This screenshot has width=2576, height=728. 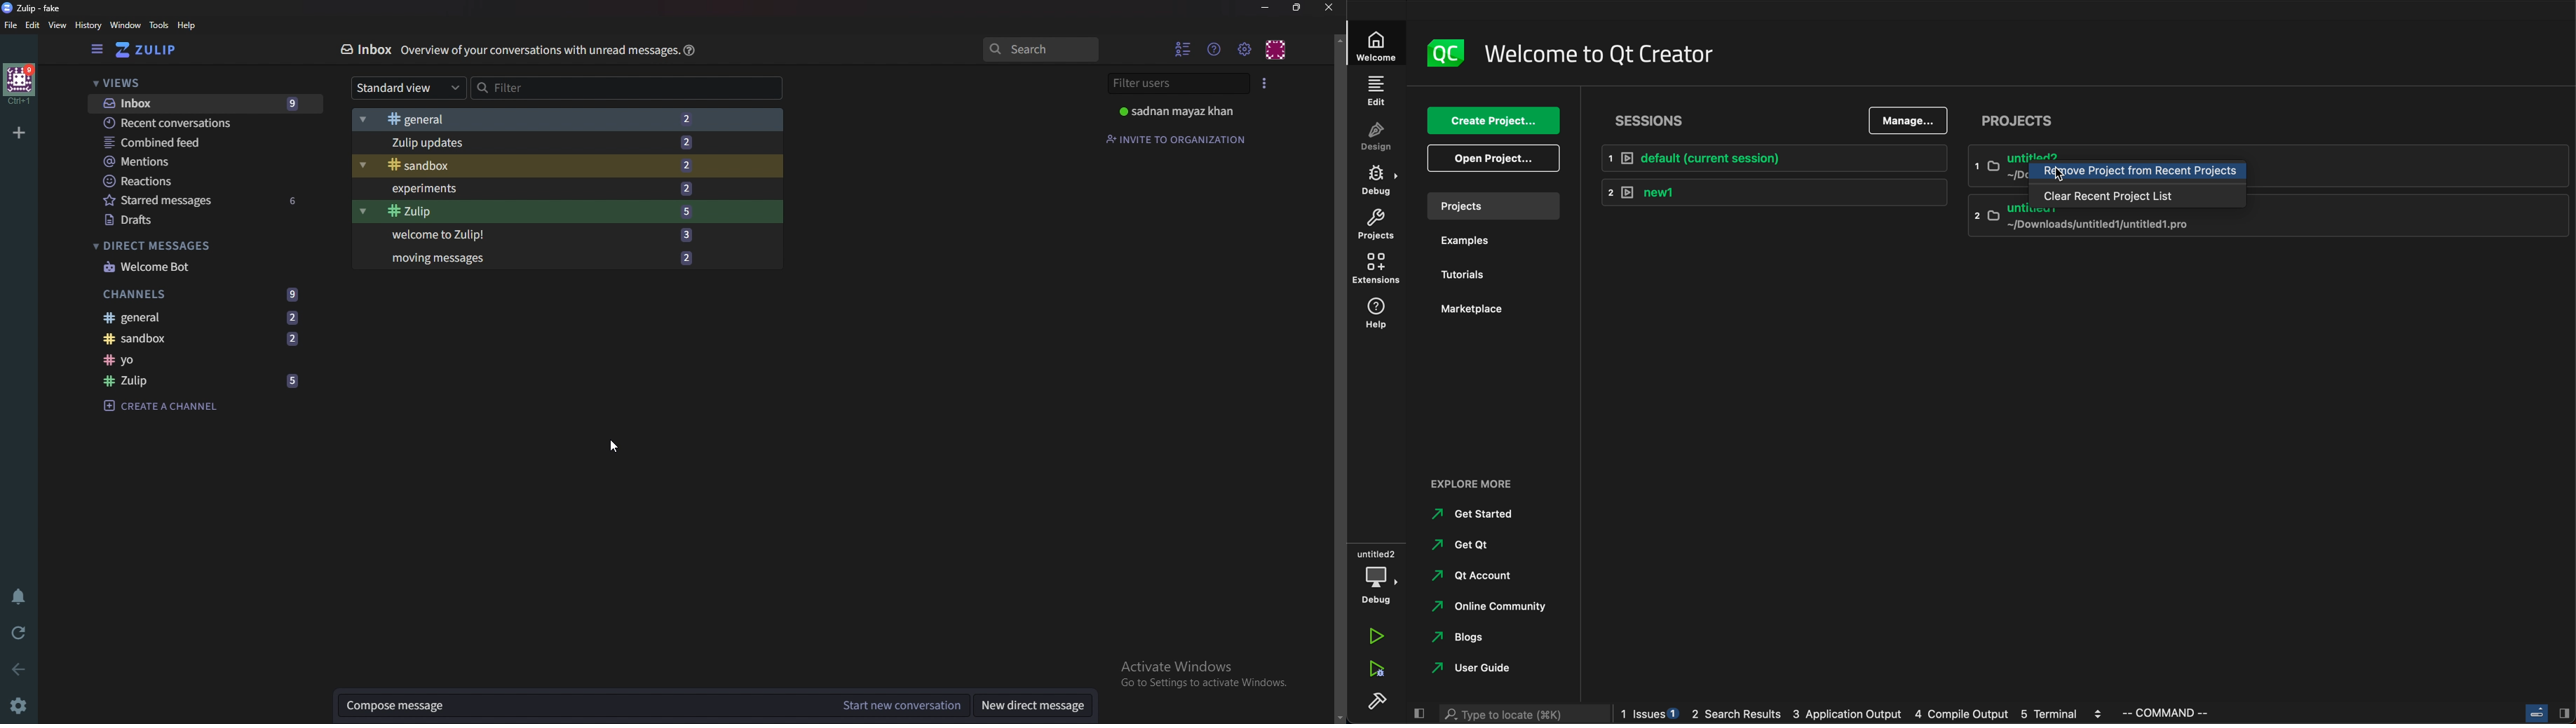 I want to click on Standard view, so click(x=405, y=87).